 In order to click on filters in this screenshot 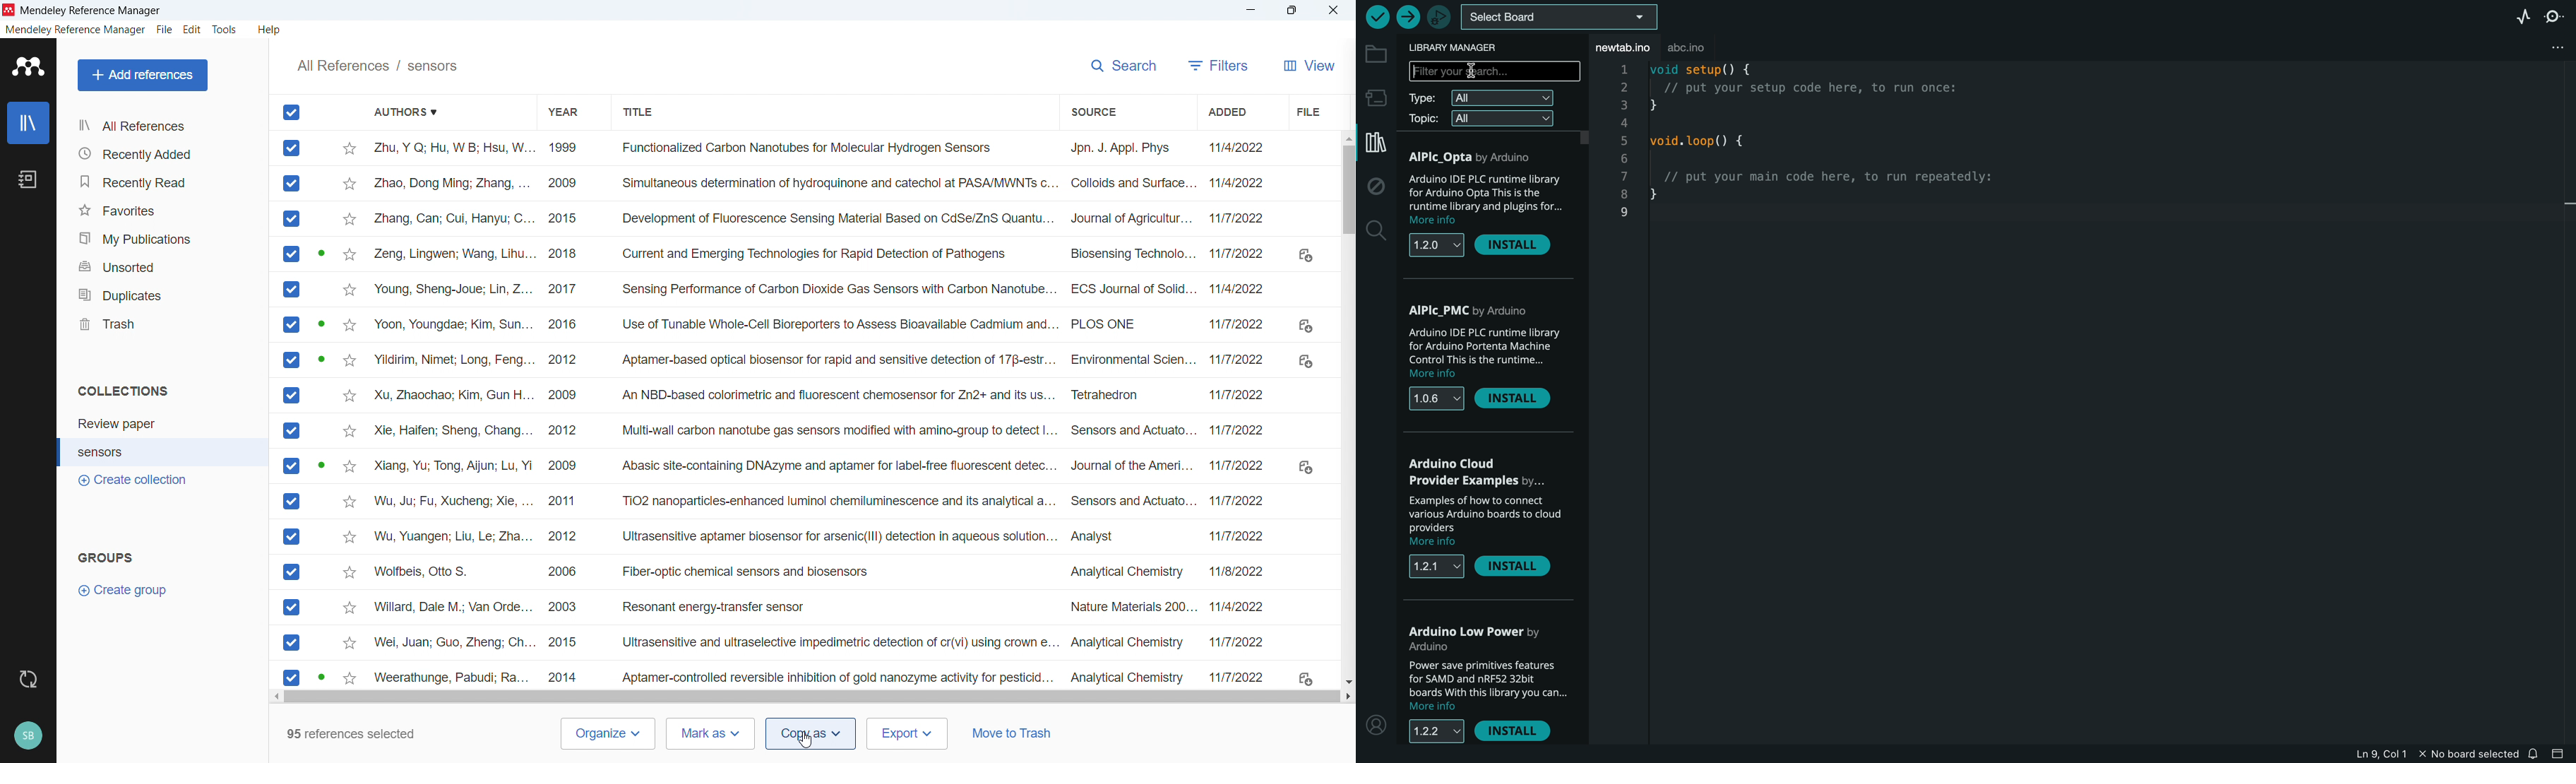, I will do `click(1219, 66)`.